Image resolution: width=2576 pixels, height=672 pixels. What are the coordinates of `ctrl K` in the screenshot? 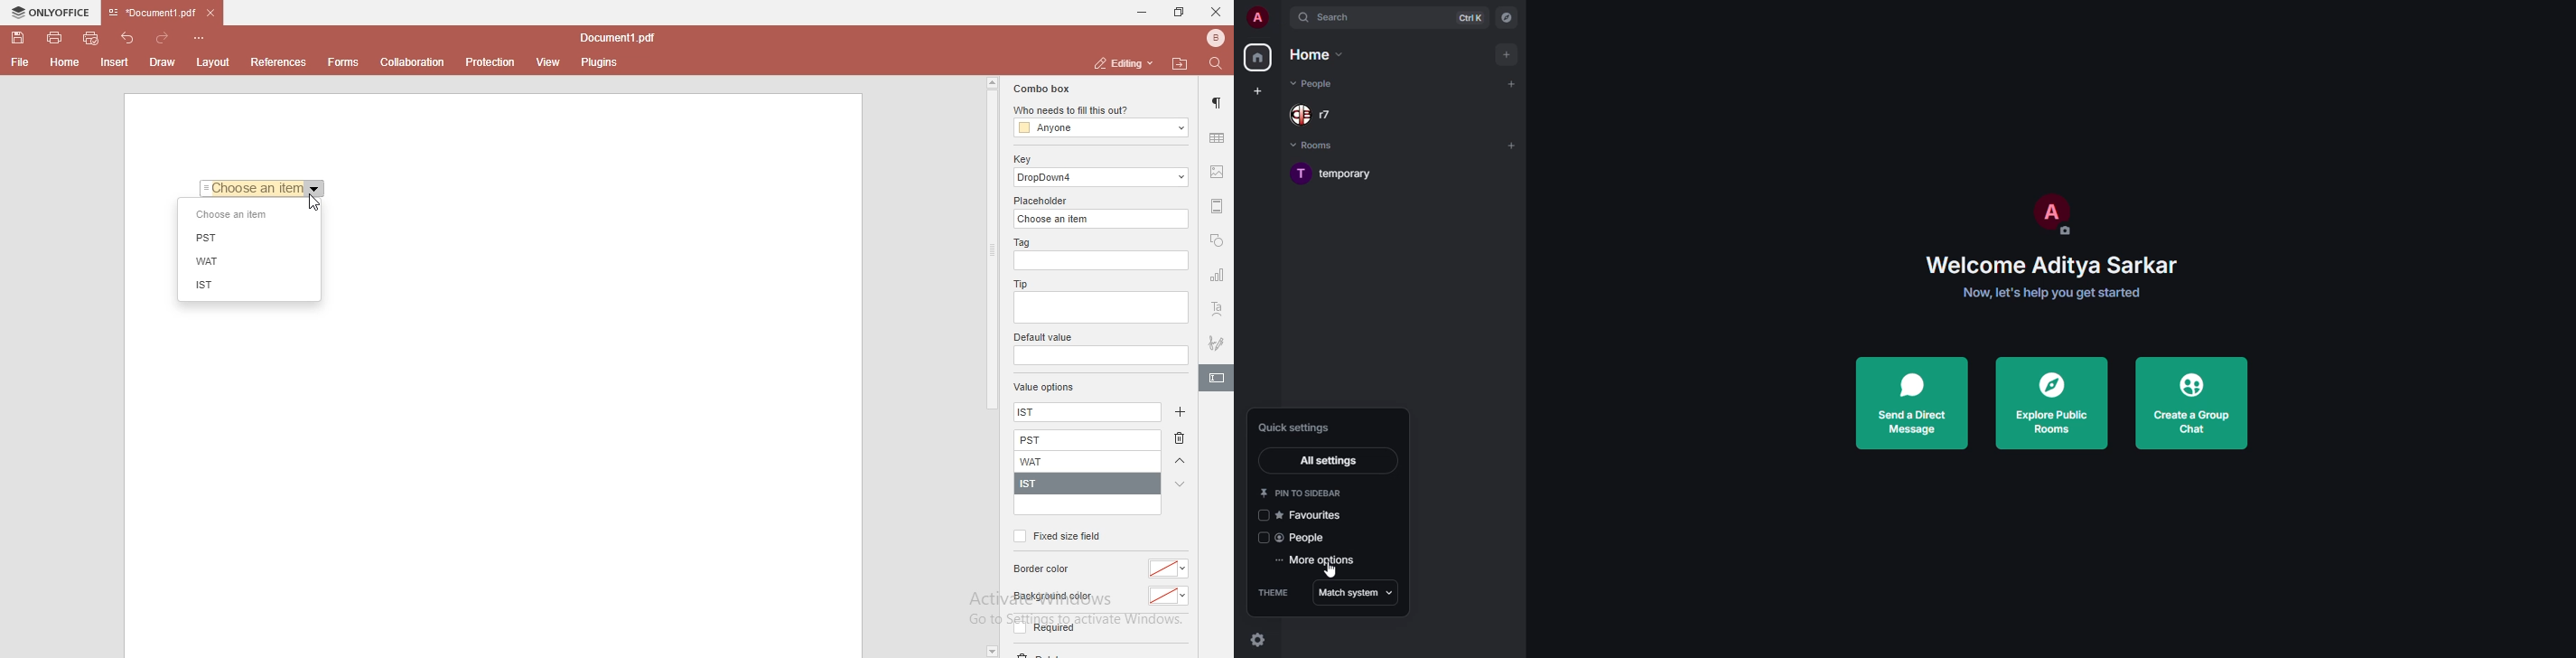 It's located at (1473, 18).